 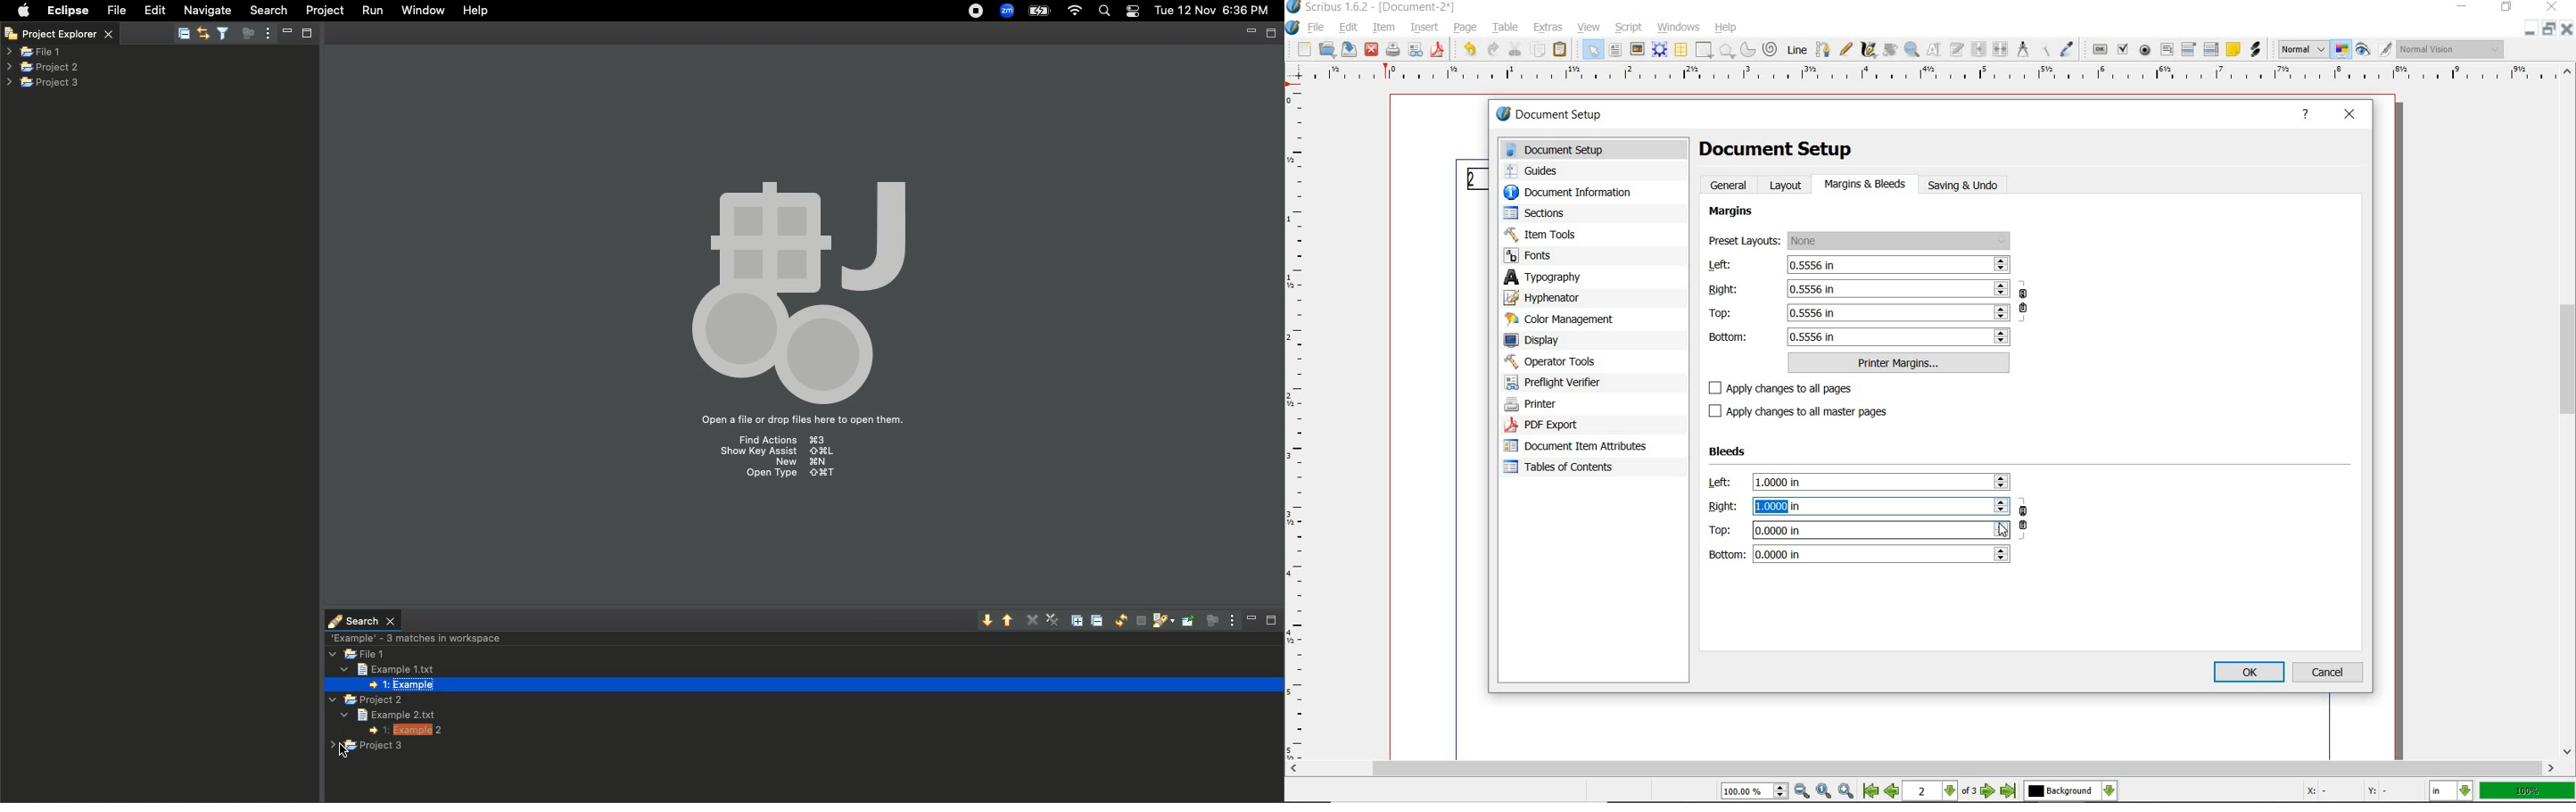 I want to click on margins & bleeds, so click(x=1866, y=185).